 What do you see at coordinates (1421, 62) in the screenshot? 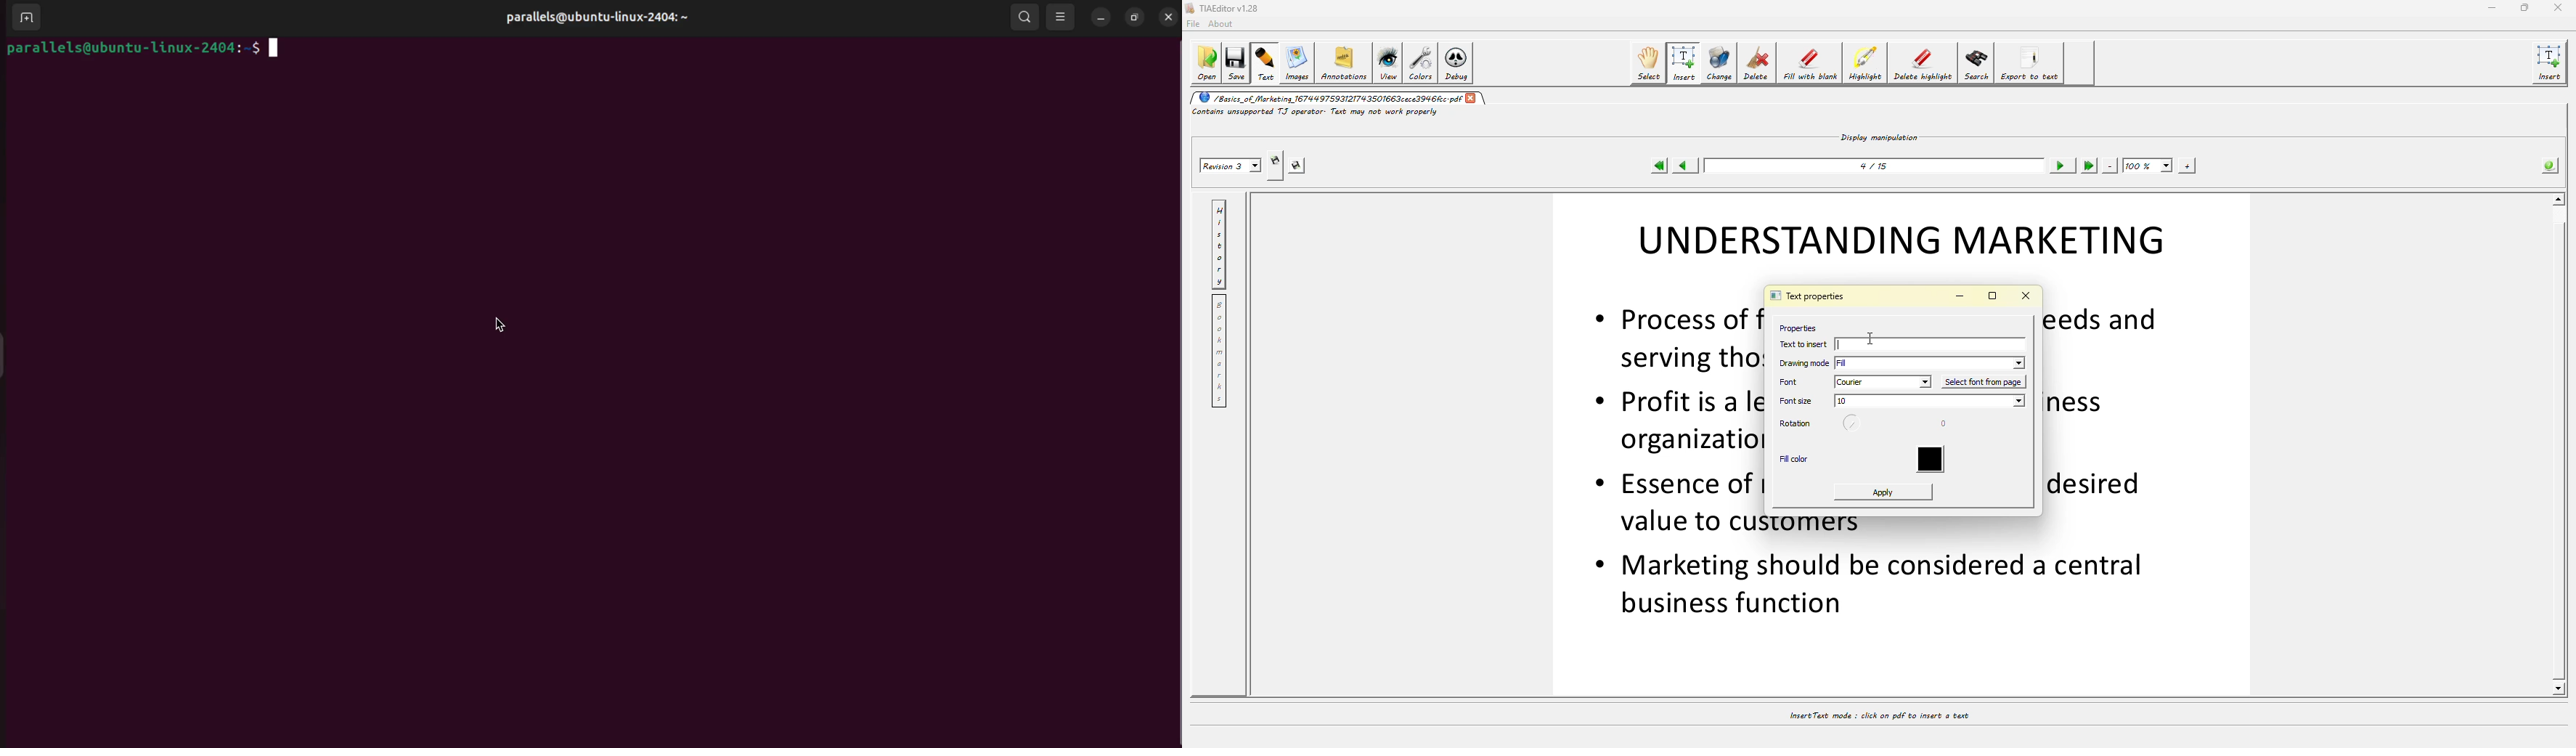
I see `colors` at bounding box center [1421, 62].